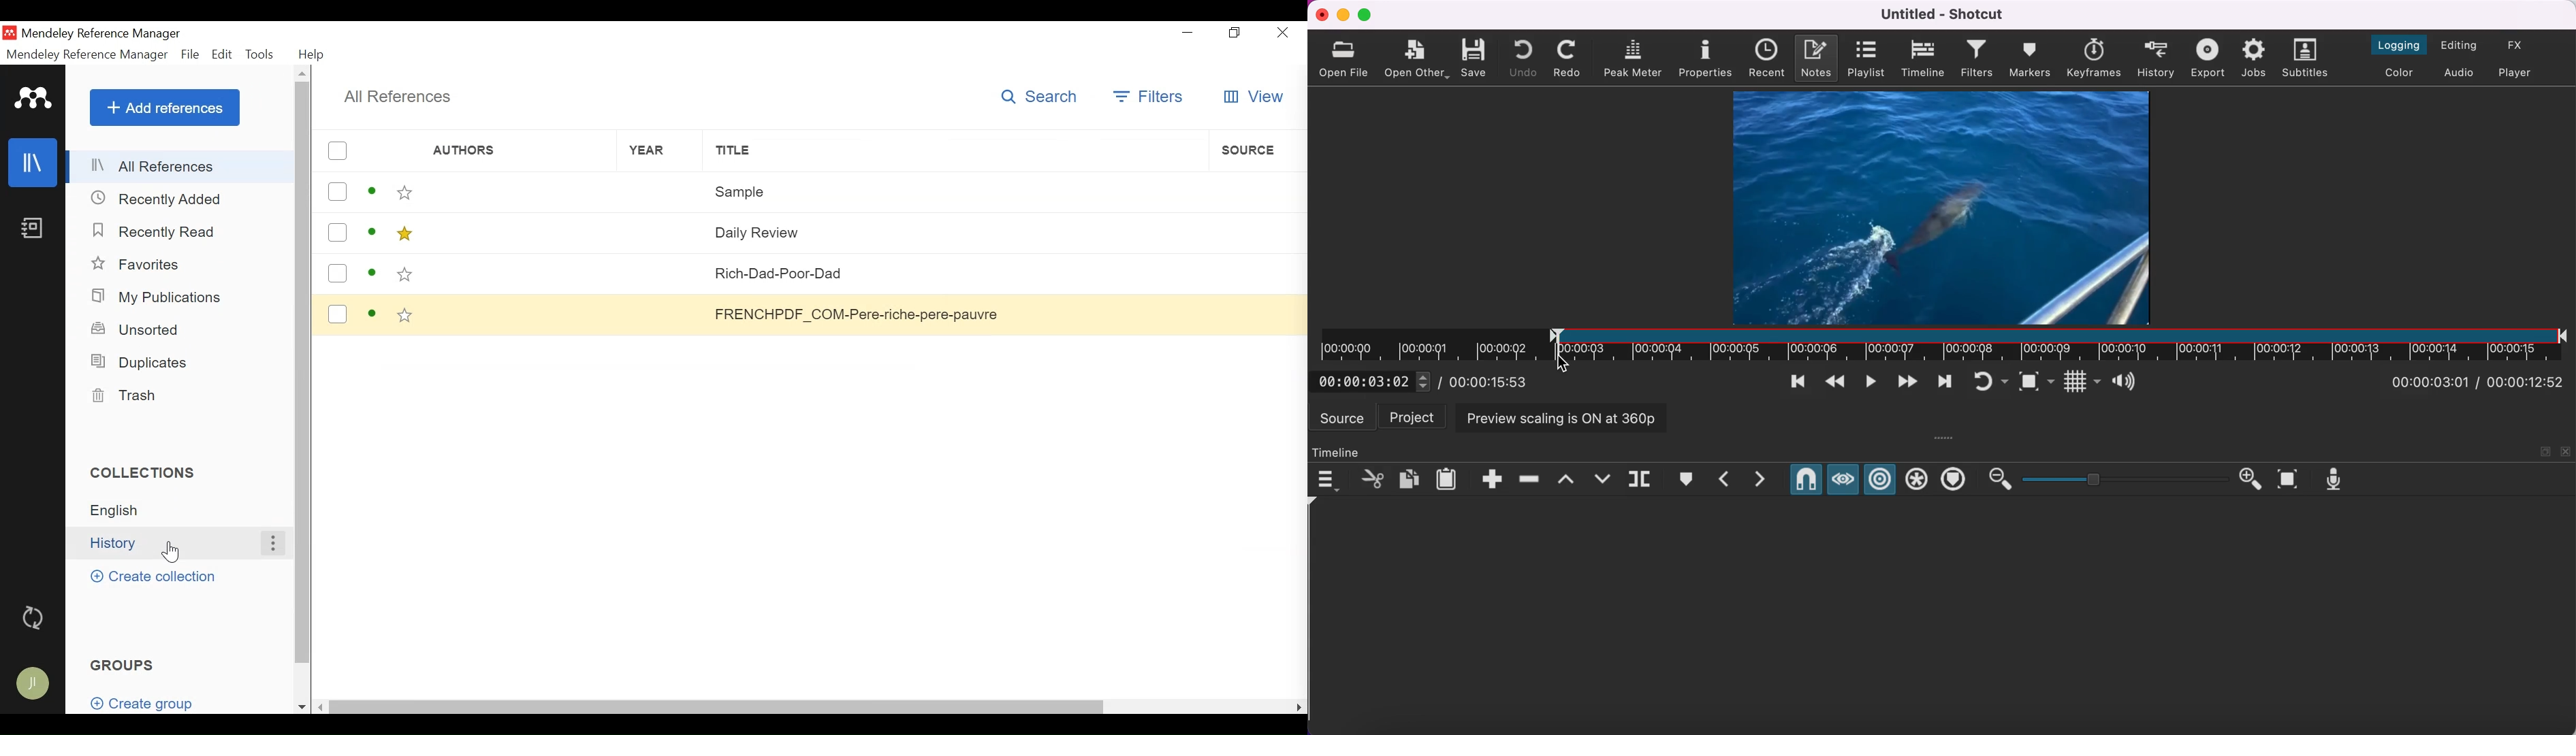  I want to click on save, so click(1477, 56).